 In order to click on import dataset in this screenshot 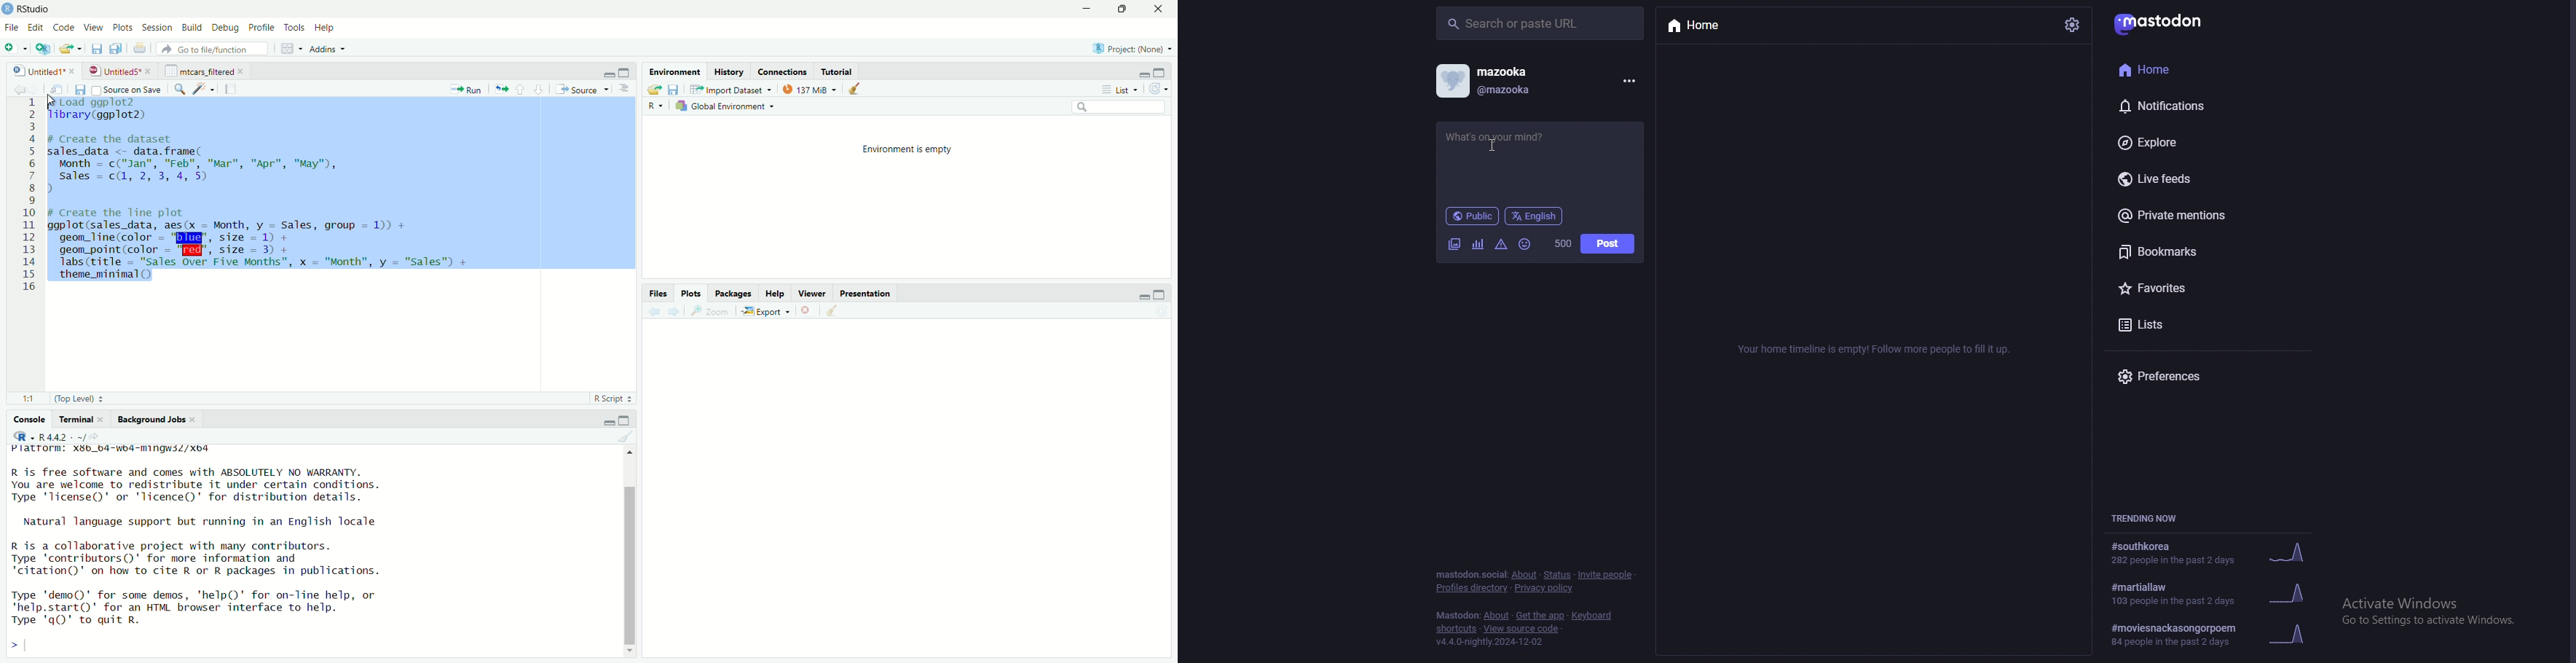, I will do `click(731, 90)`.